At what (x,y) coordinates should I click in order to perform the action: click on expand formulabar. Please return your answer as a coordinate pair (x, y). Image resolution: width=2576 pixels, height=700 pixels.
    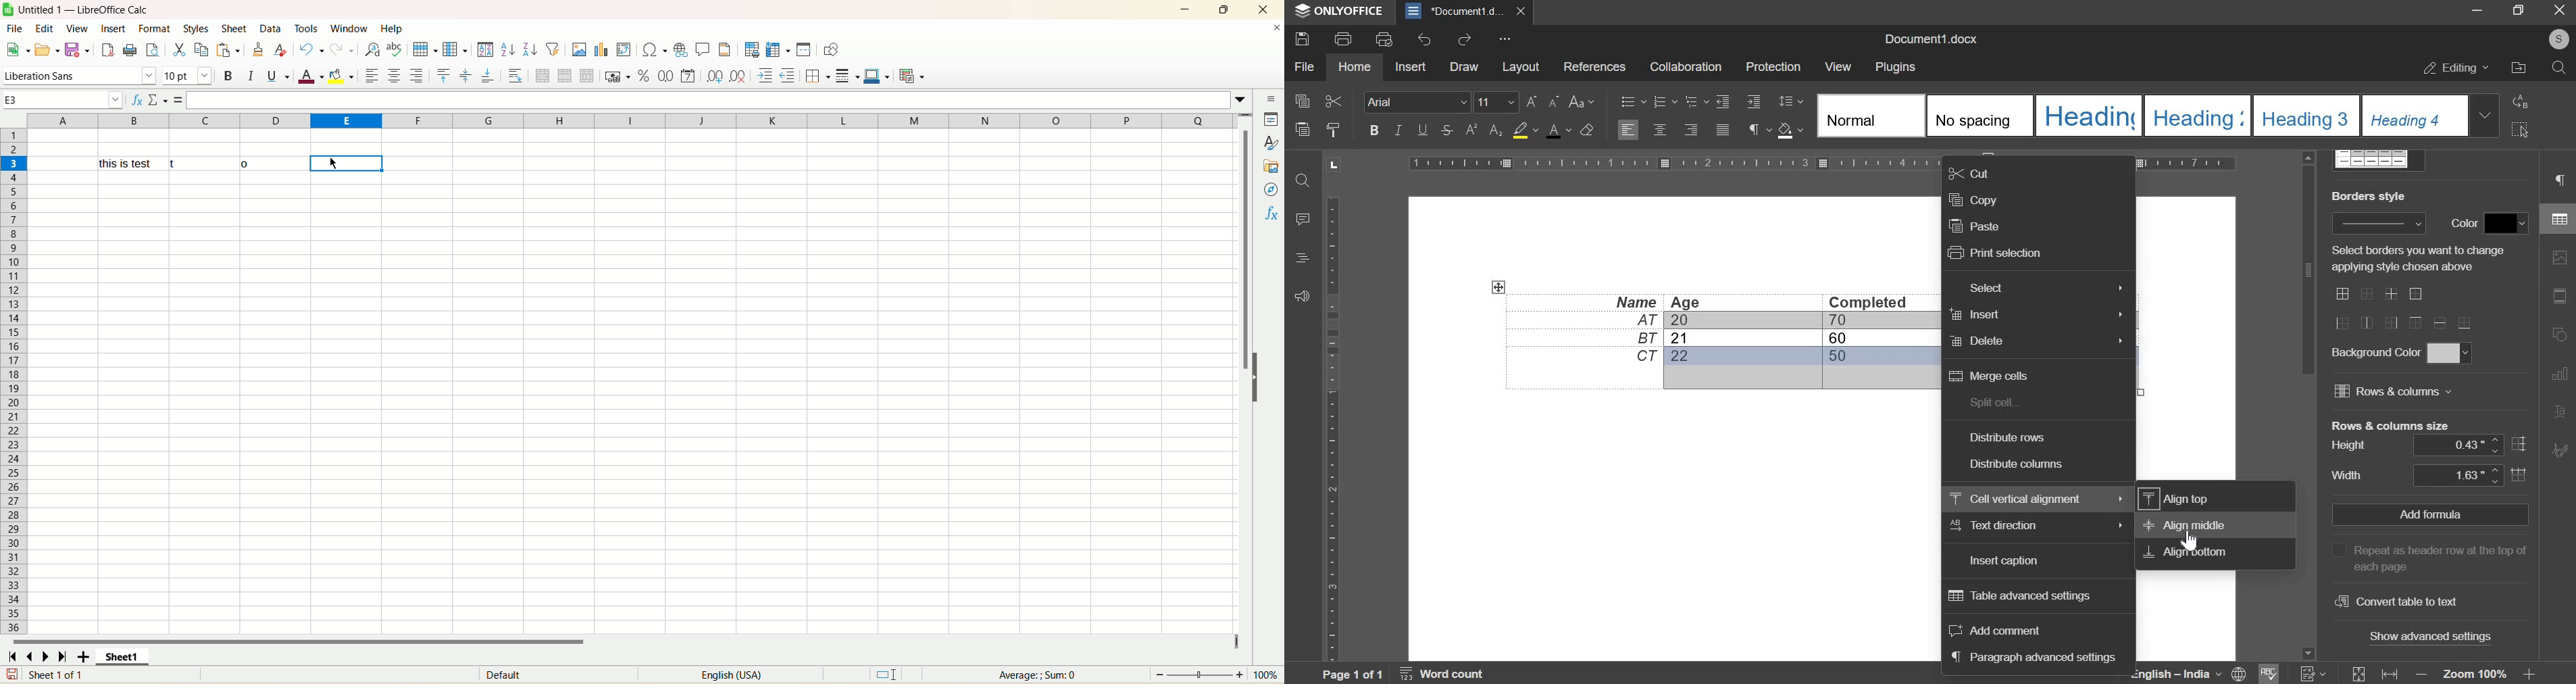
    Looking at the image, I should click on (1242, 102).